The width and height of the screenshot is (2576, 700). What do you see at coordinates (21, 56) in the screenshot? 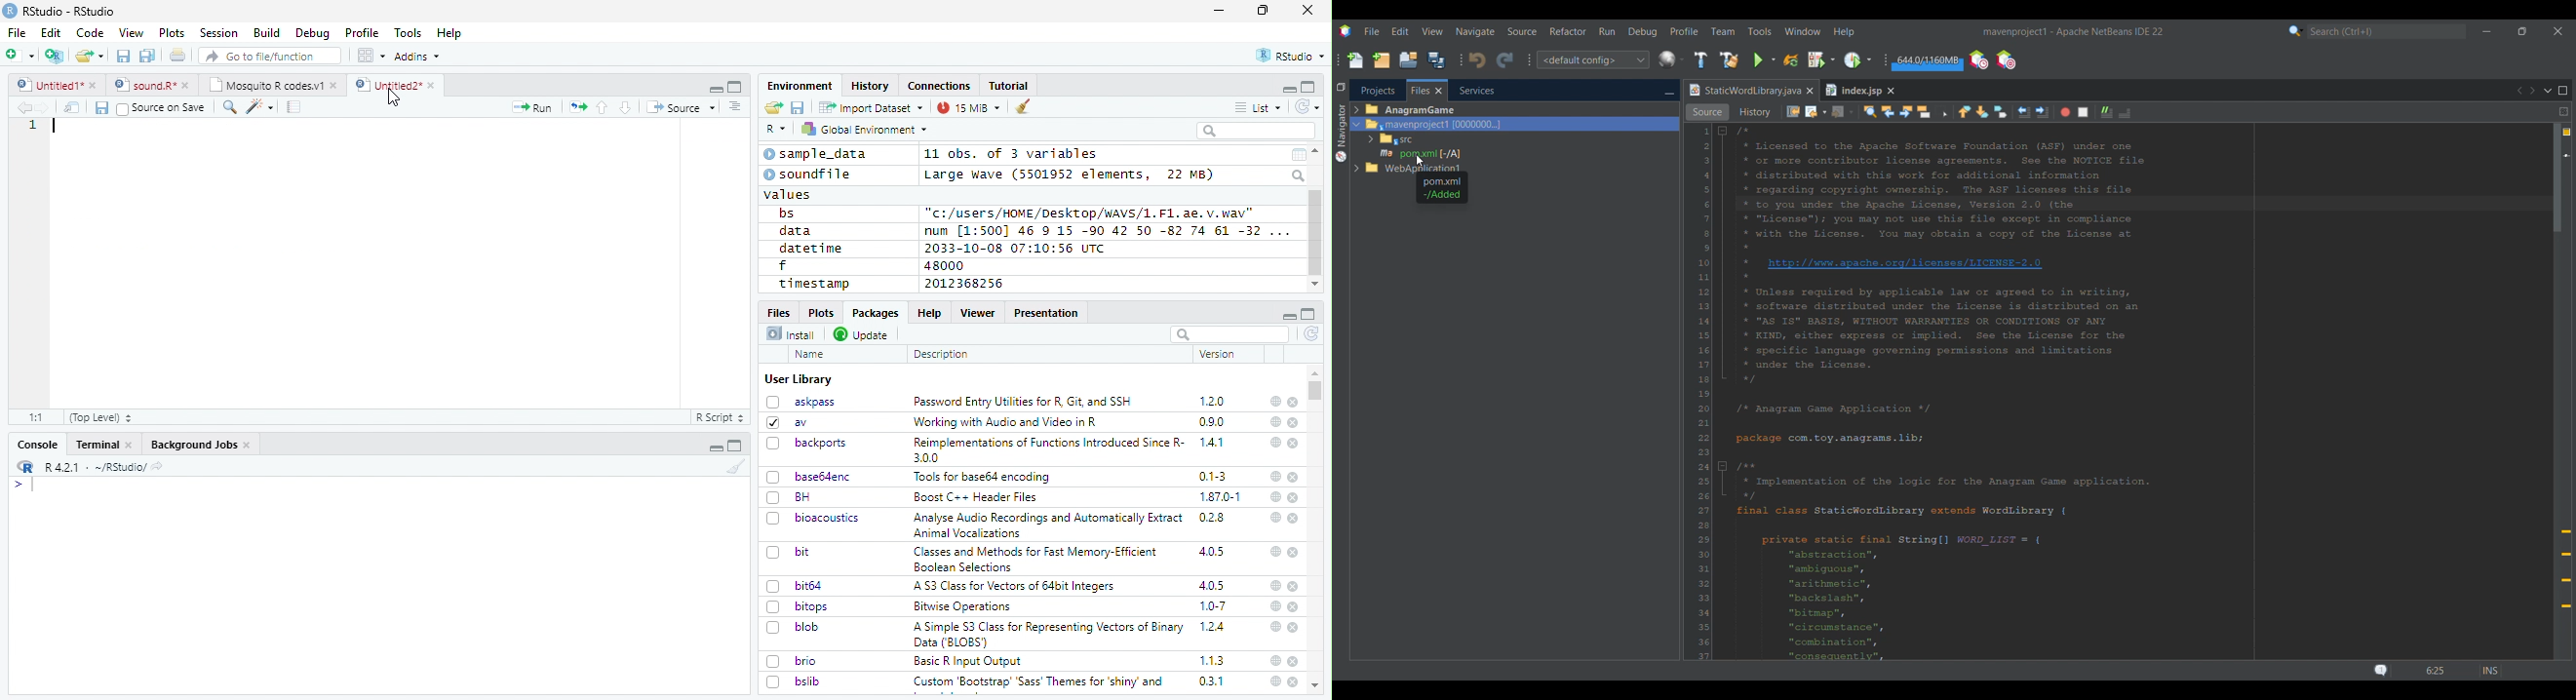
I see `New file` at bounding box center [21, 56].